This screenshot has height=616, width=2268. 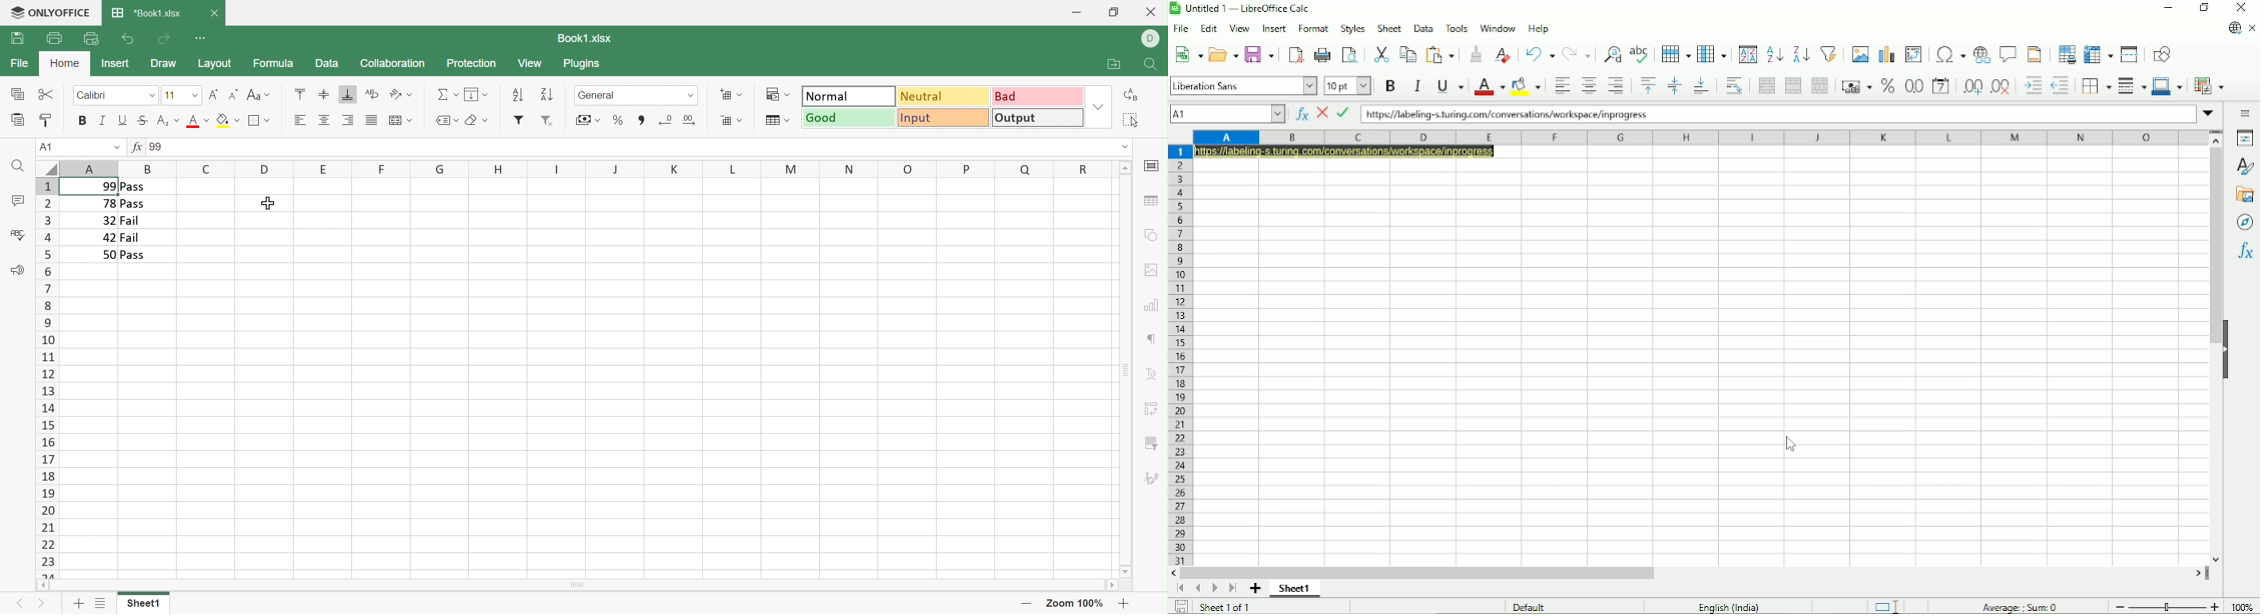 I want to click on Tools, so click(x=1457, y=27).